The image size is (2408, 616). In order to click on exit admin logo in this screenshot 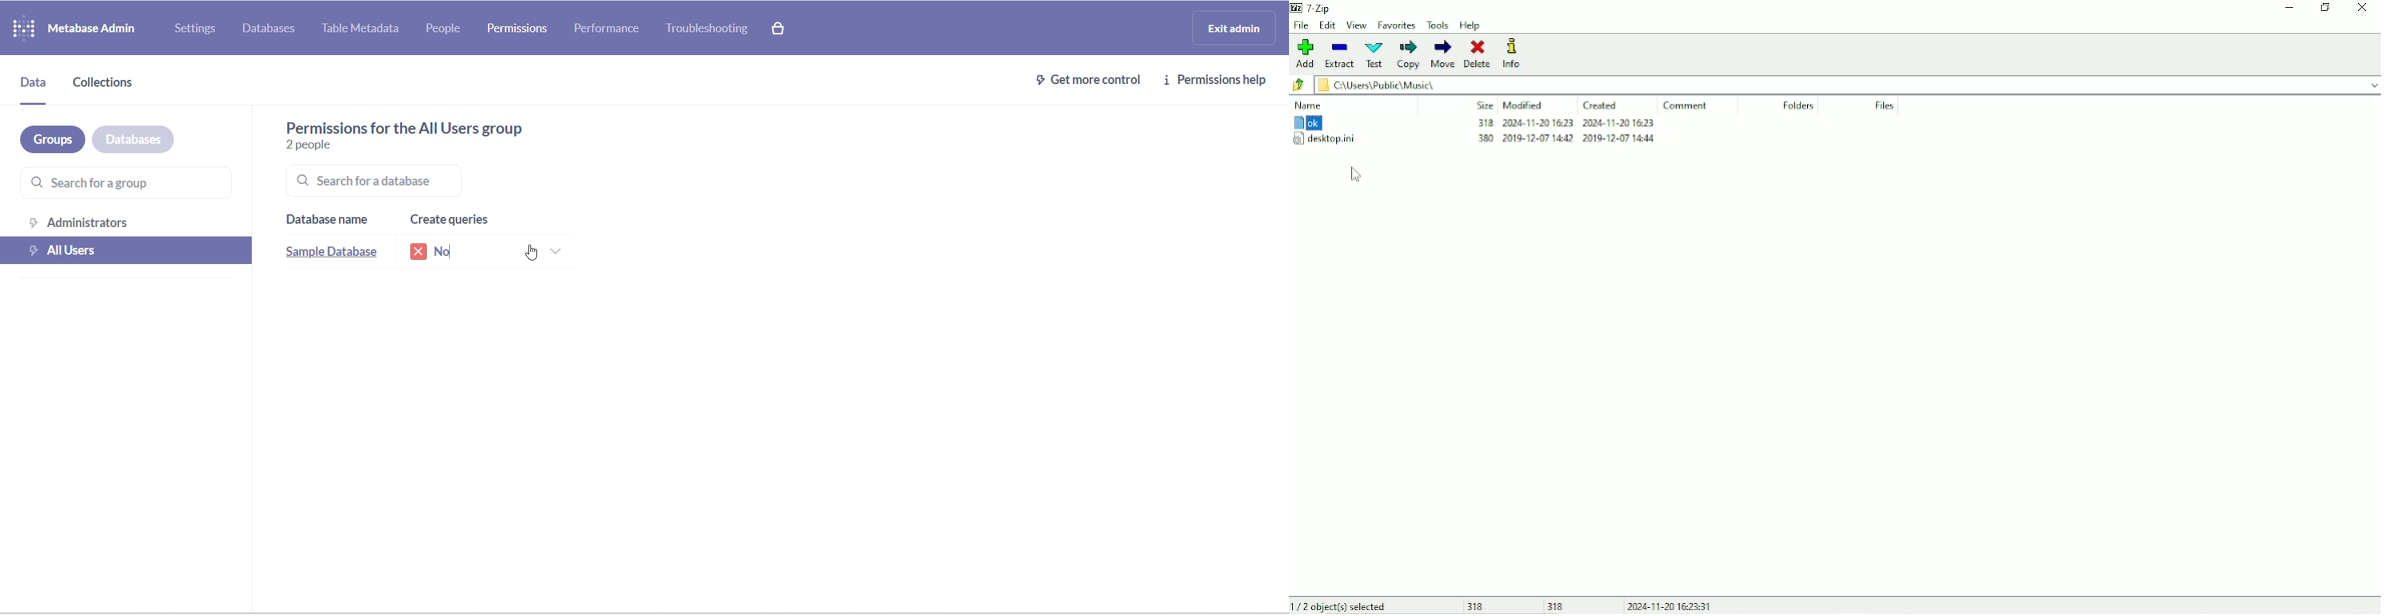, I will do `click(1239, 30)`.